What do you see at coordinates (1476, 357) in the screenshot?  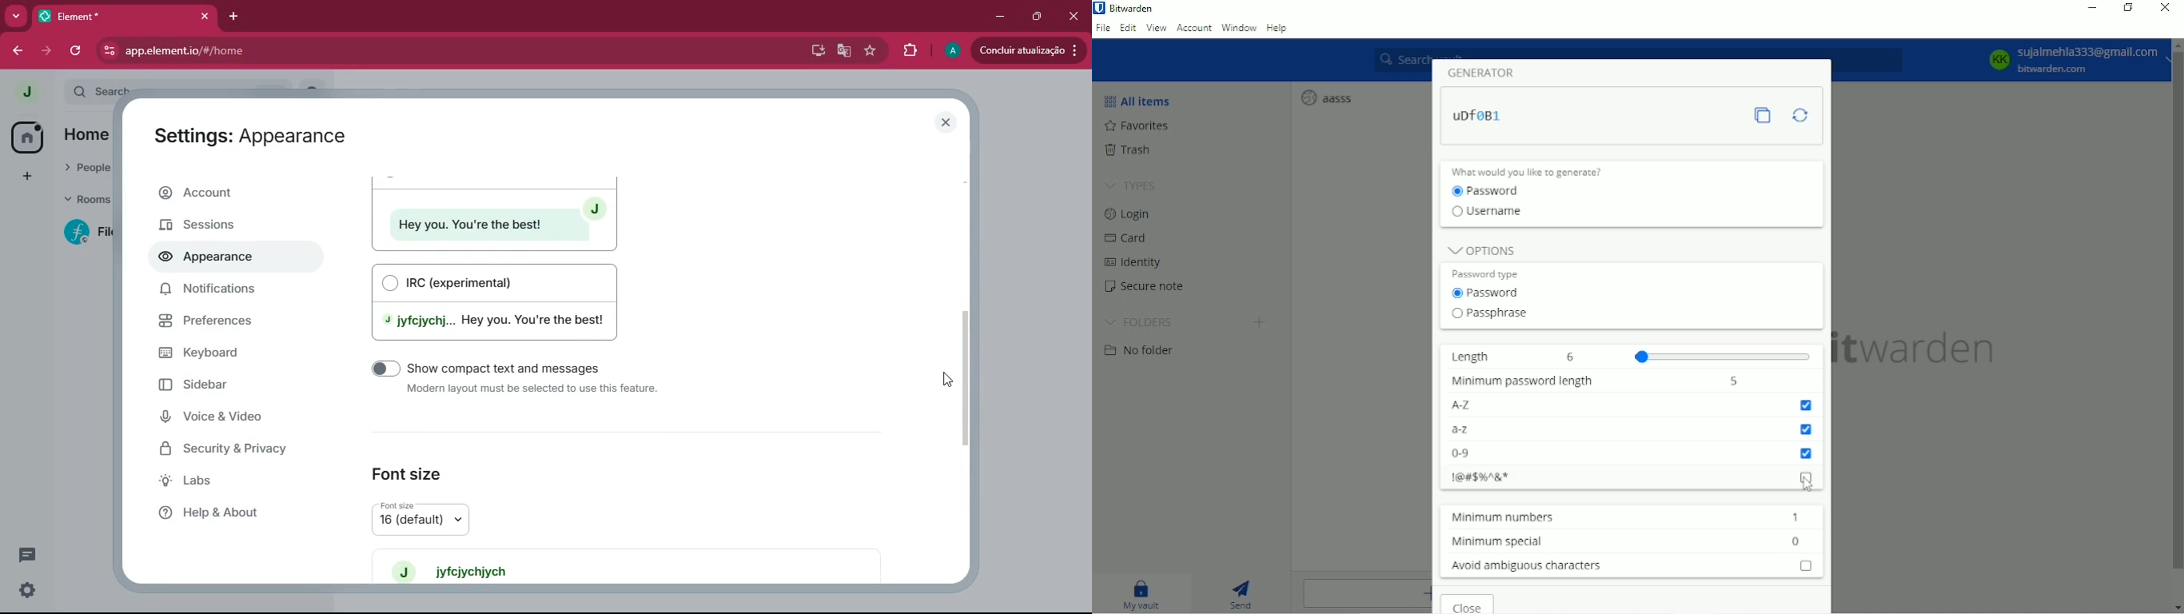 I see `Length` at bounding box center [1476, 357].